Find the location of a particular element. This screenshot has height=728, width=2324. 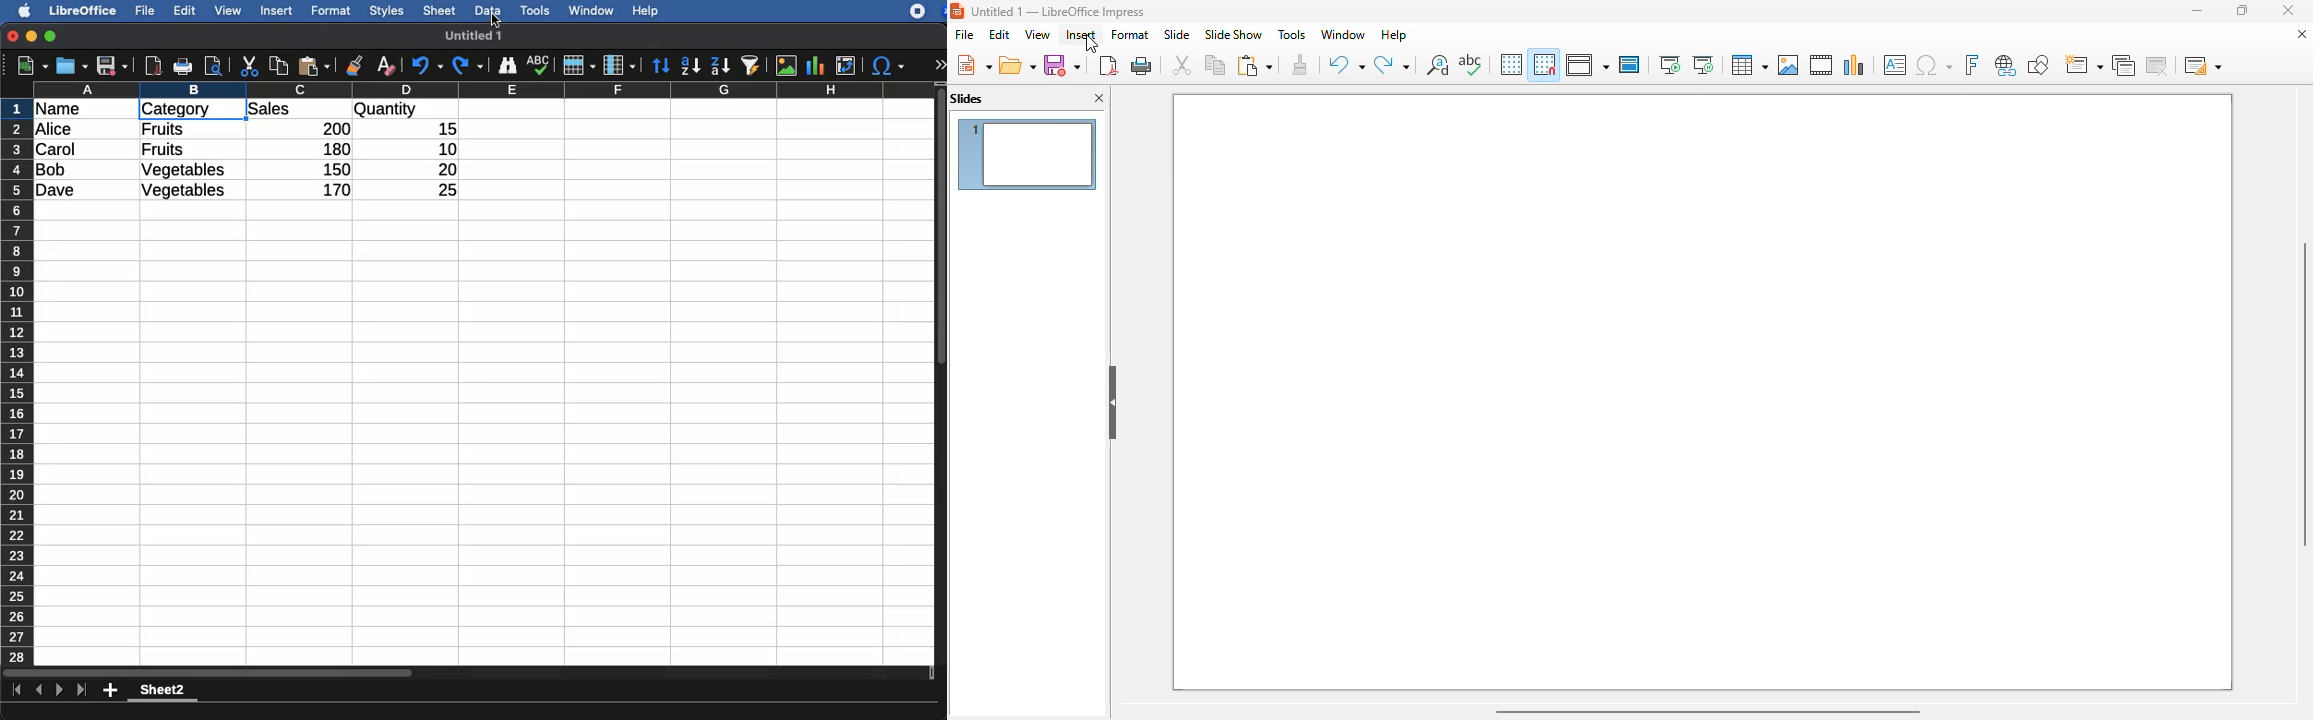

data is located at coordinates (487, 8).